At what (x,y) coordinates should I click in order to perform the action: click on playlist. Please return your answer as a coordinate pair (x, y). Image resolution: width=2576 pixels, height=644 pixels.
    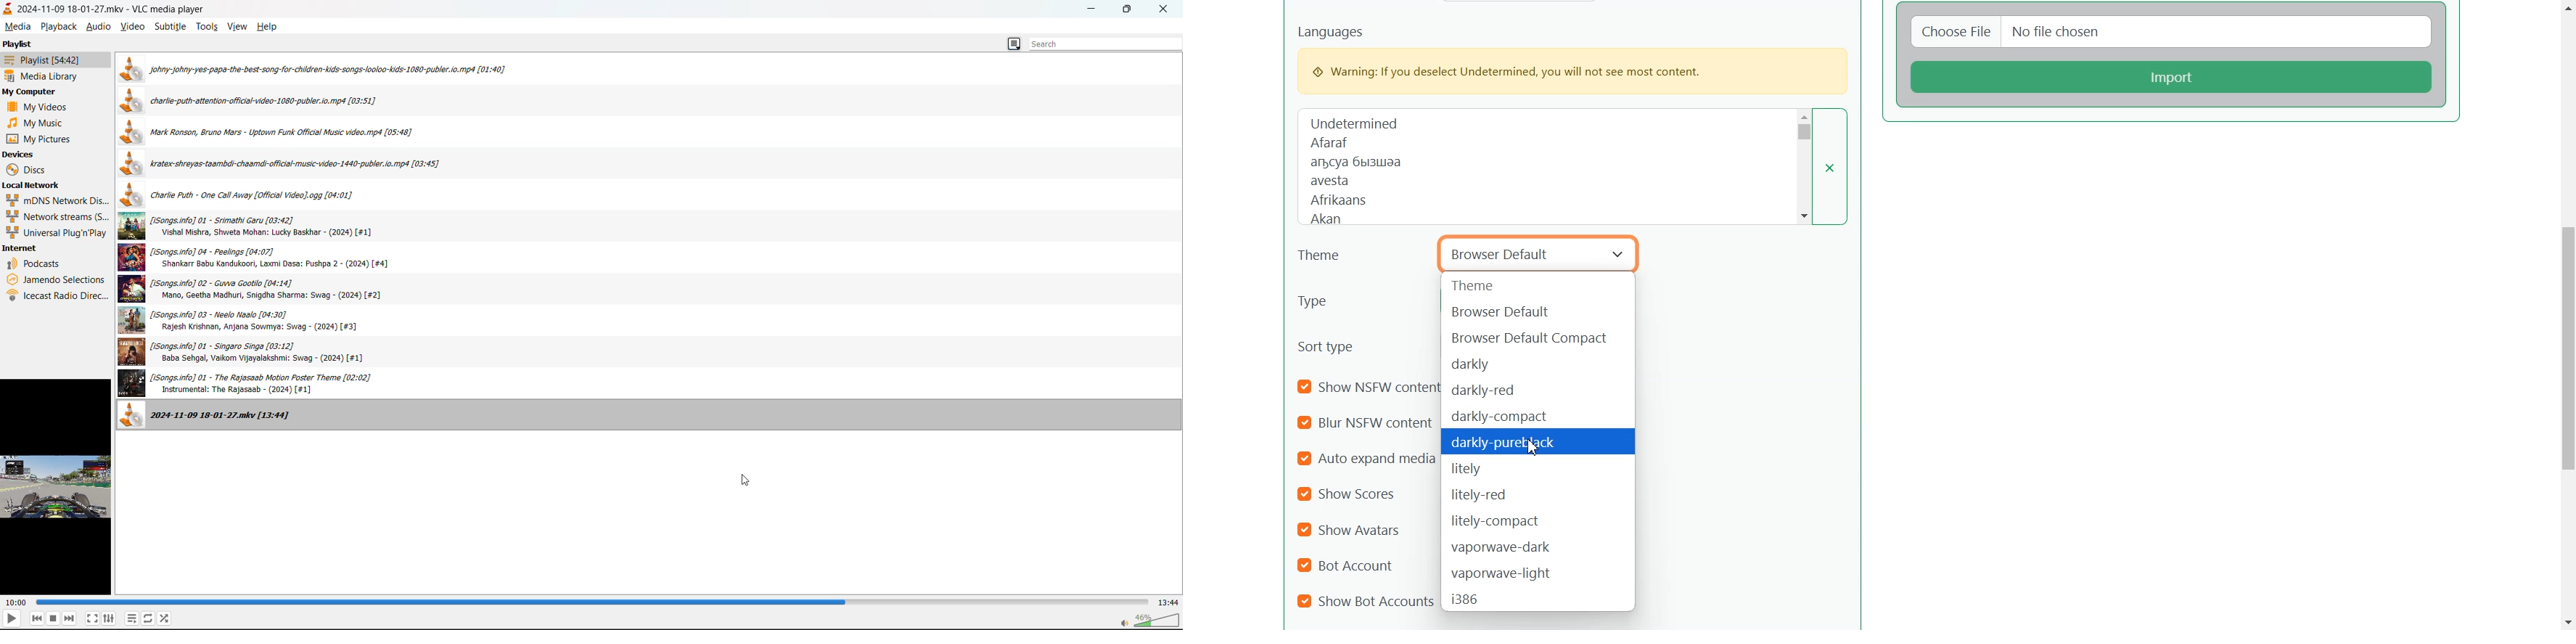
    Looking at the image, I should click on (50, 61).